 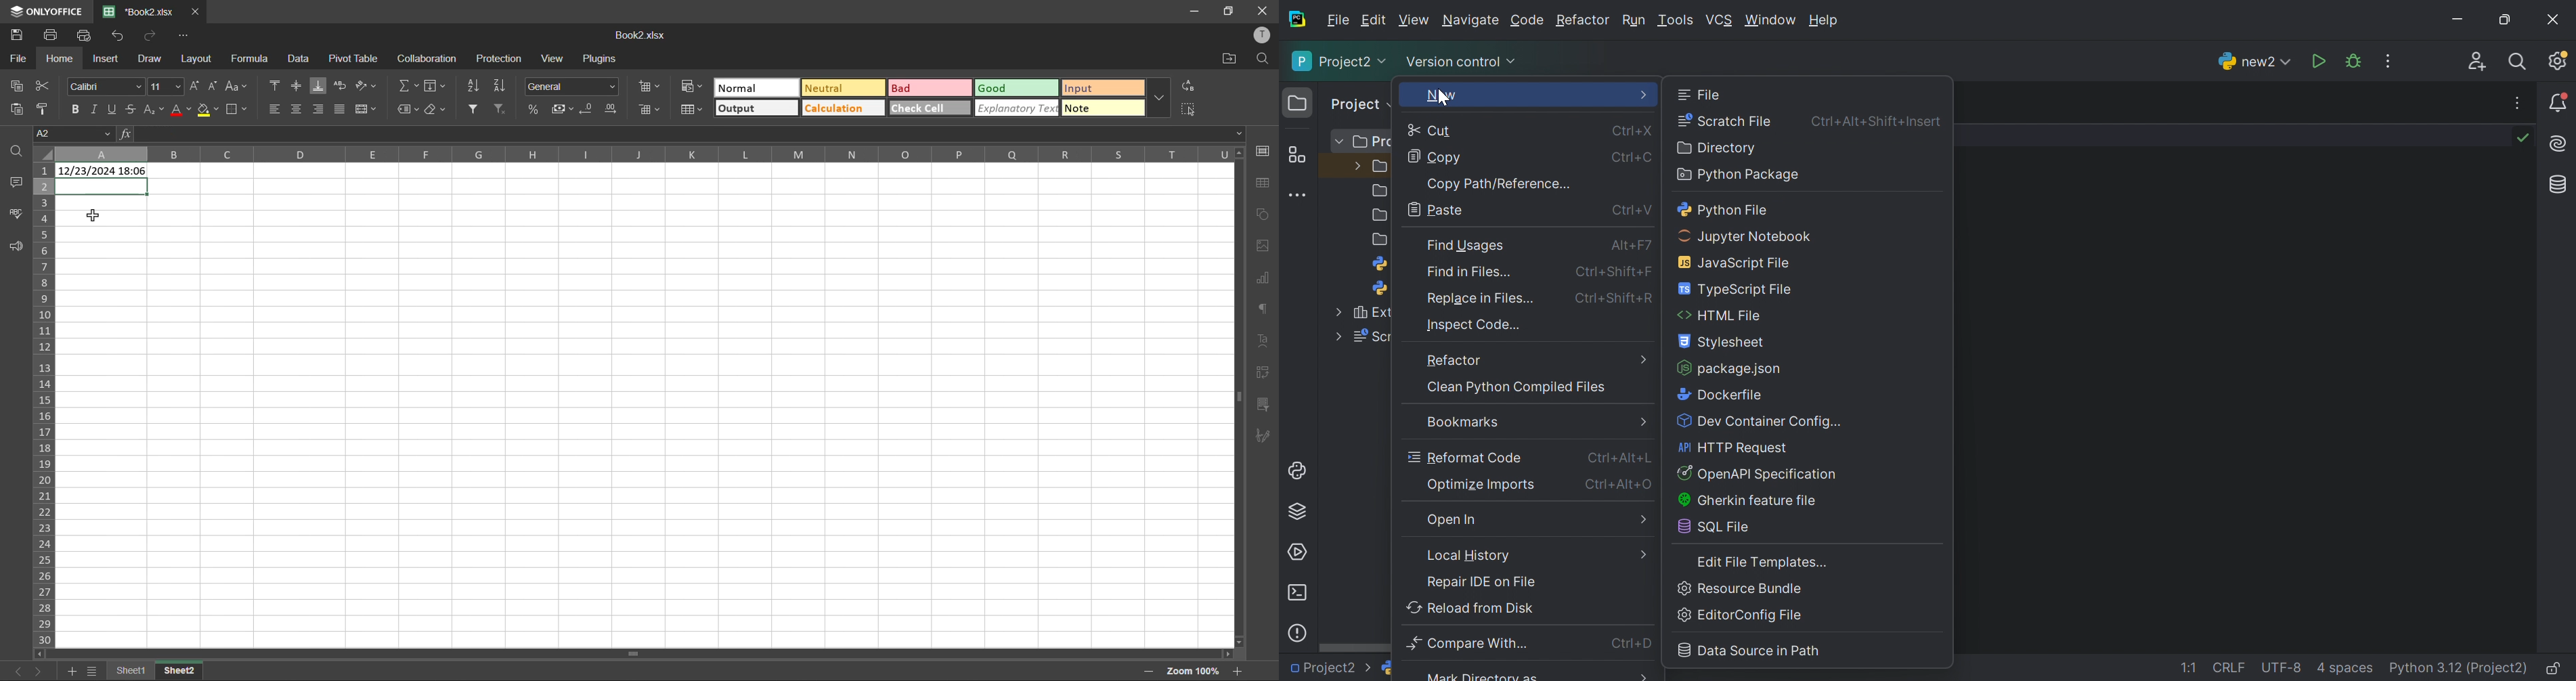 What do you see at coordinates (1583, 22) in the screenshot?
I see `Refactor` at bounding box center [1583, 22].